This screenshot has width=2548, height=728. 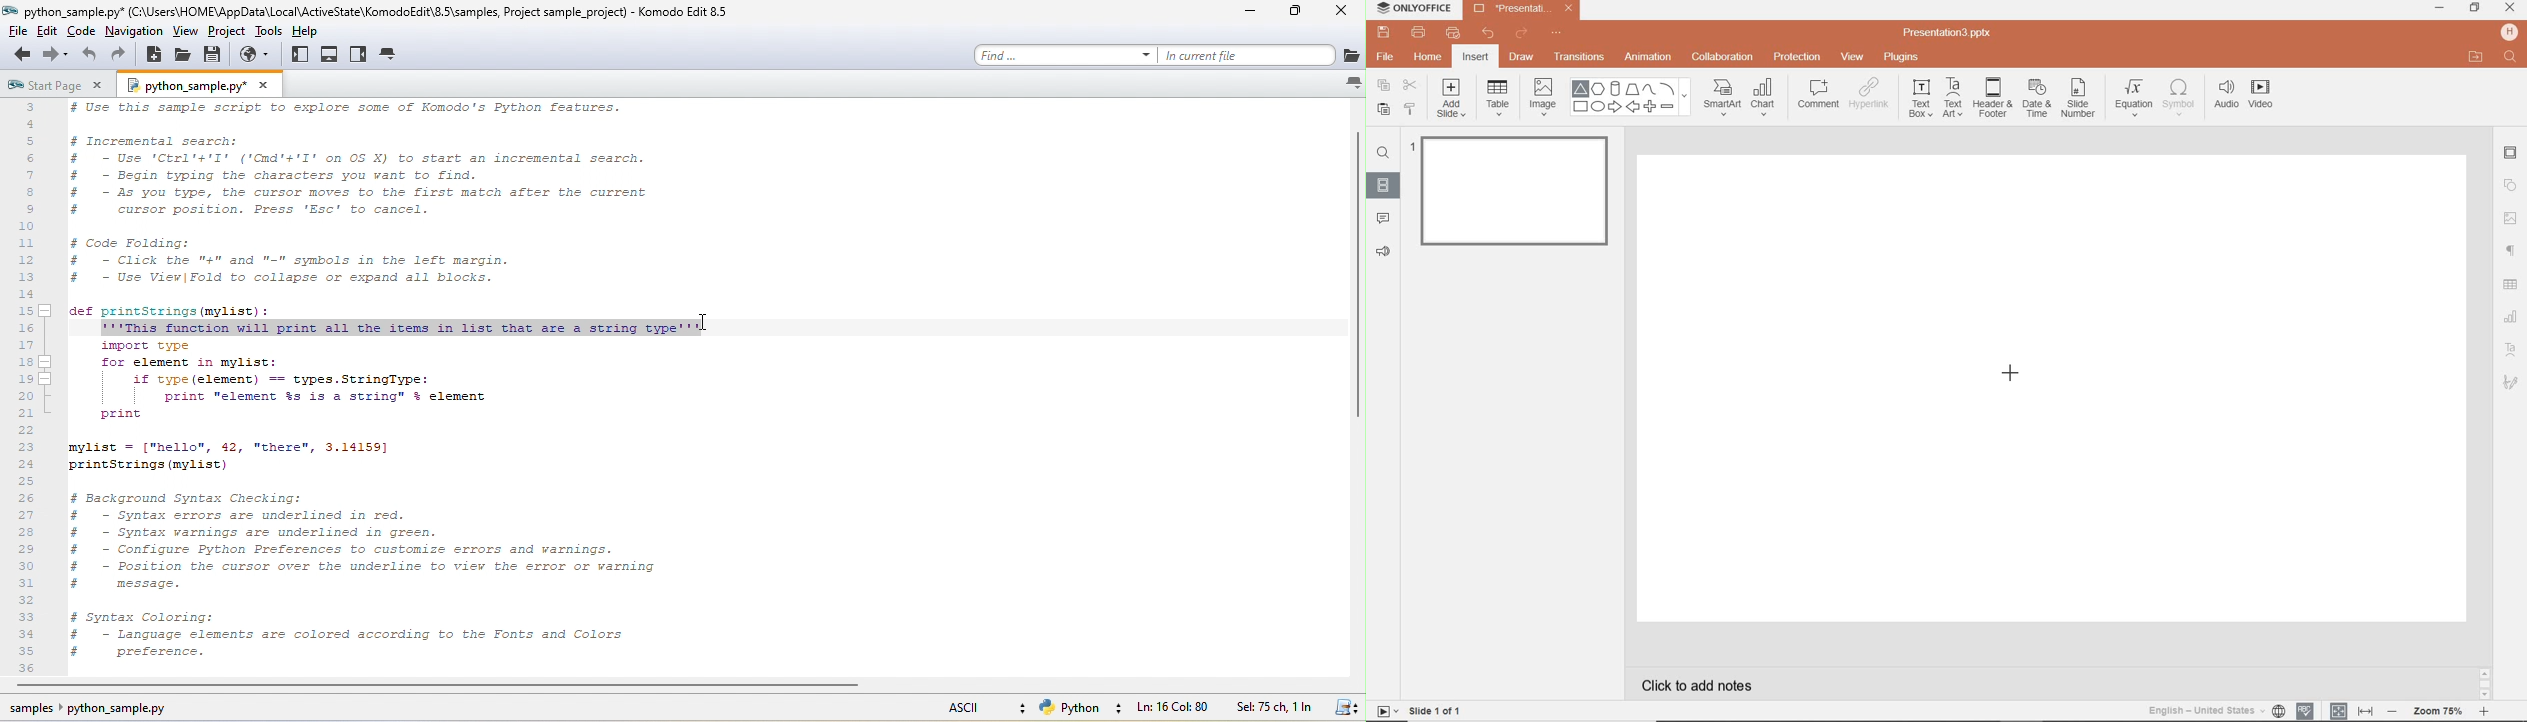 What do you see at coordinates (1452, 34) in the screenshot?
I see `QUICK PRINT` at bounding box center [1452, 34].